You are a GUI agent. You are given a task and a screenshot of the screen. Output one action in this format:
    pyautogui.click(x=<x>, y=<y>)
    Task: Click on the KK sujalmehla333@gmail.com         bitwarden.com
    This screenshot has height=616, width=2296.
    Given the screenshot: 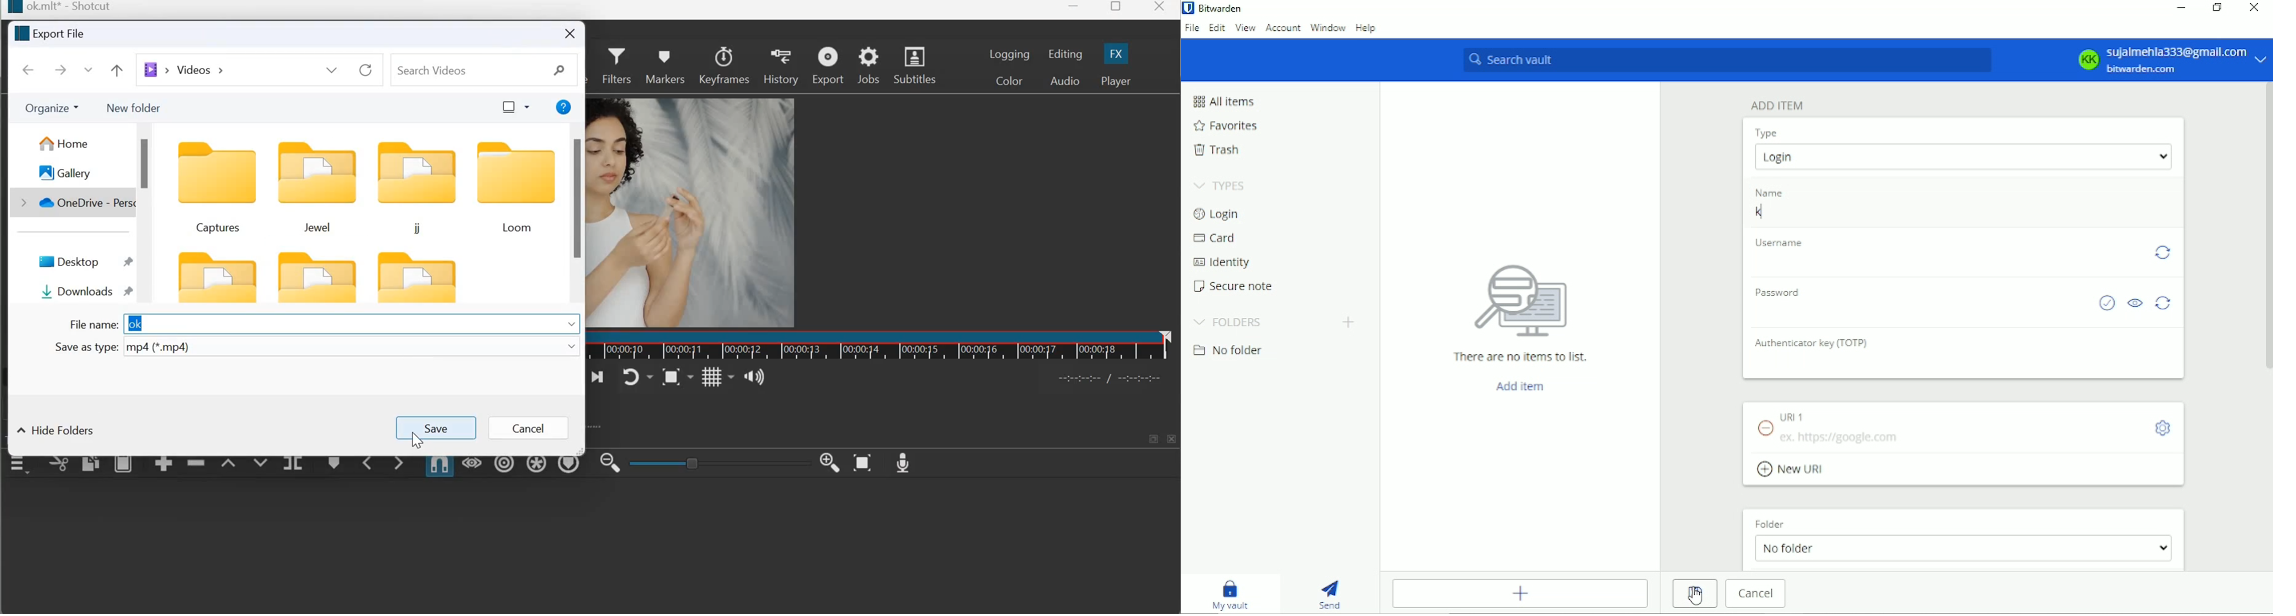 What is the action you would take?
    pyautogui.click(x=2167, y=60)
    